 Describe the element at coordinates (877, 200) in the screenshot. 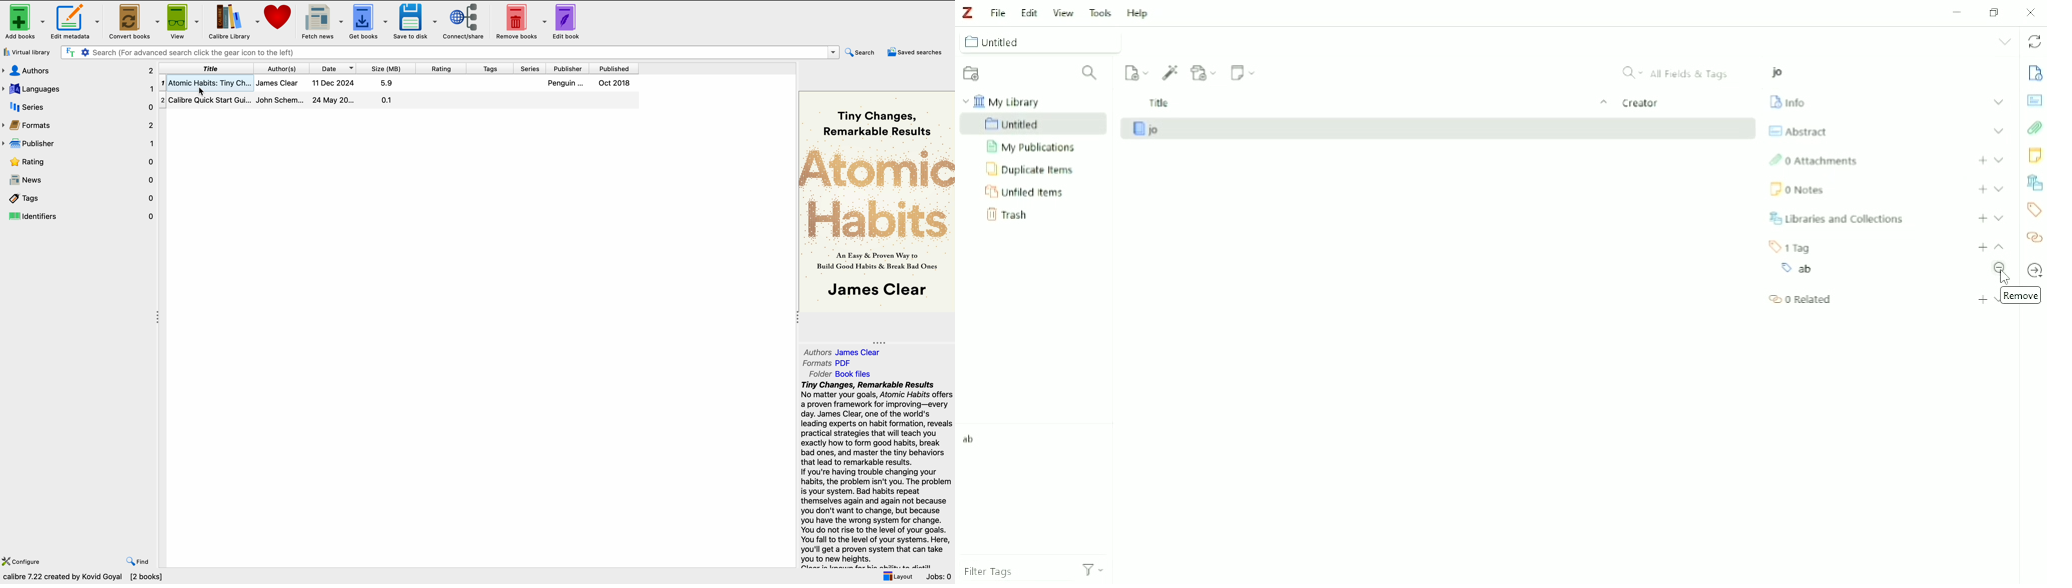

I see `cover book` at that location.